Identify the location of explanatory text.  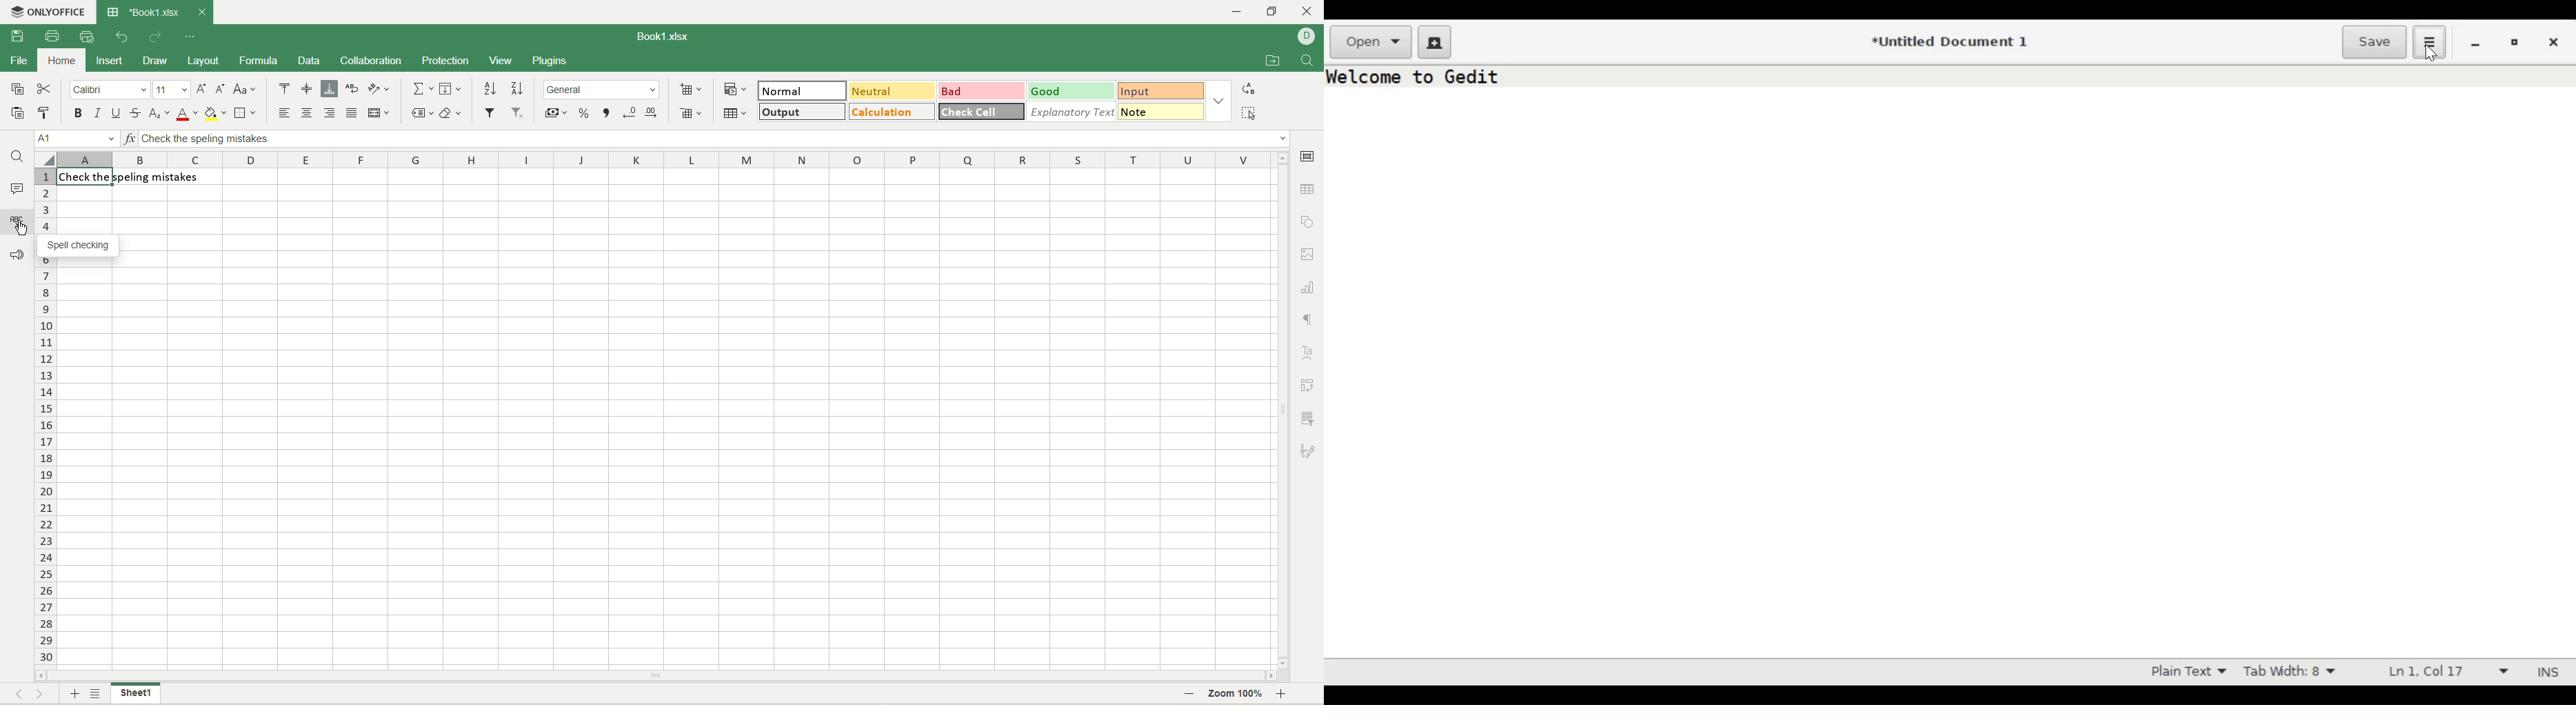
(1071, 112).